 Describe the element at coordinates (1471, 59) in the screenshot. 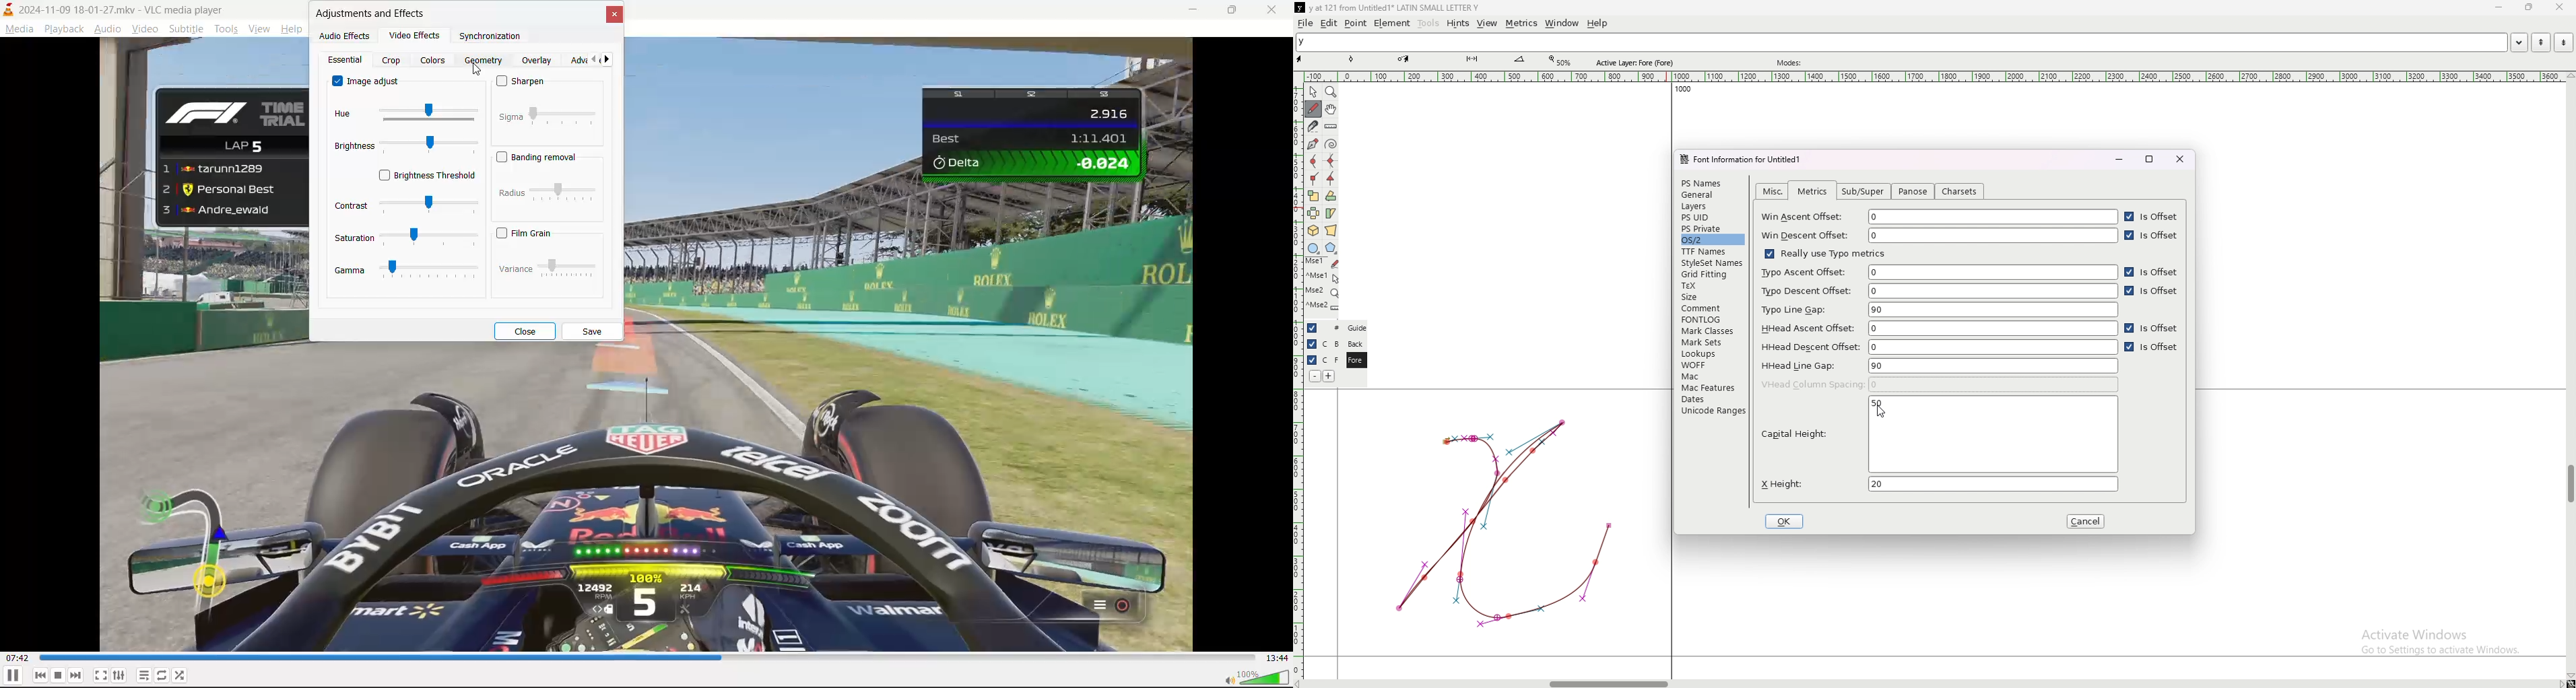

I see `knife tool` at that location.